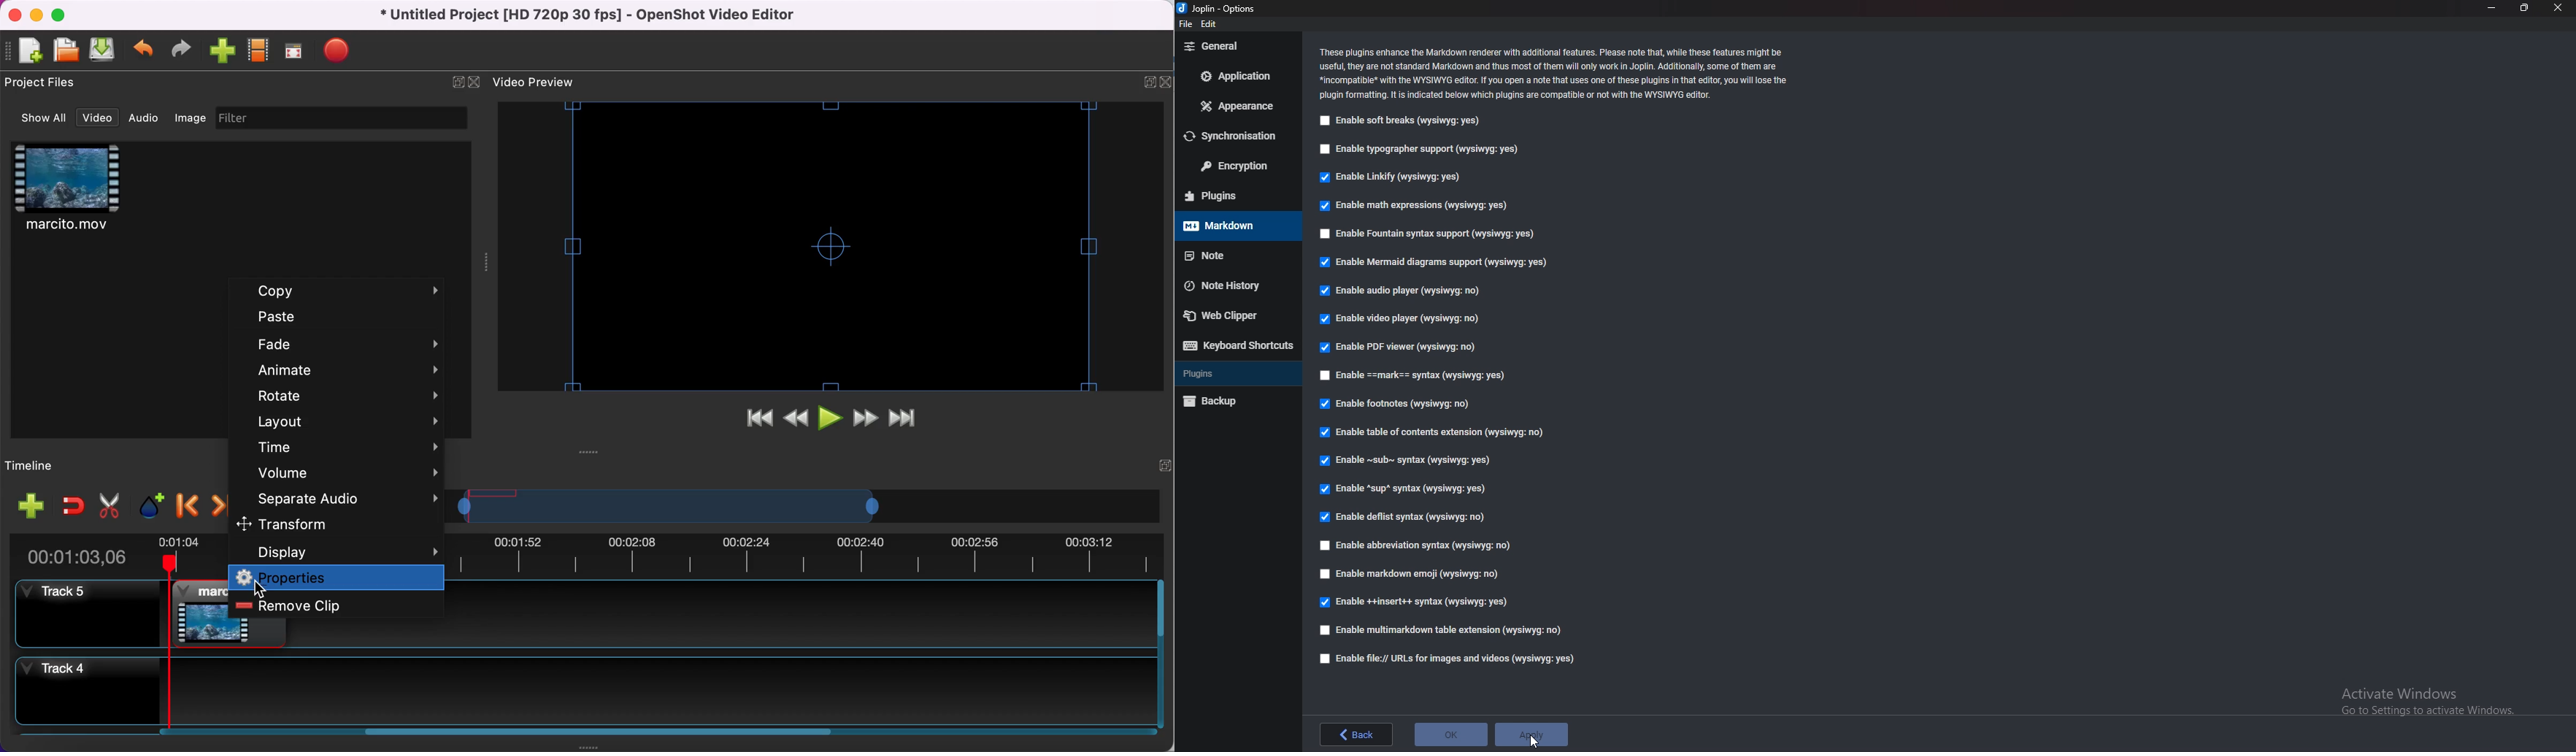  I want to click on Synchronization, so click(1237, 136).